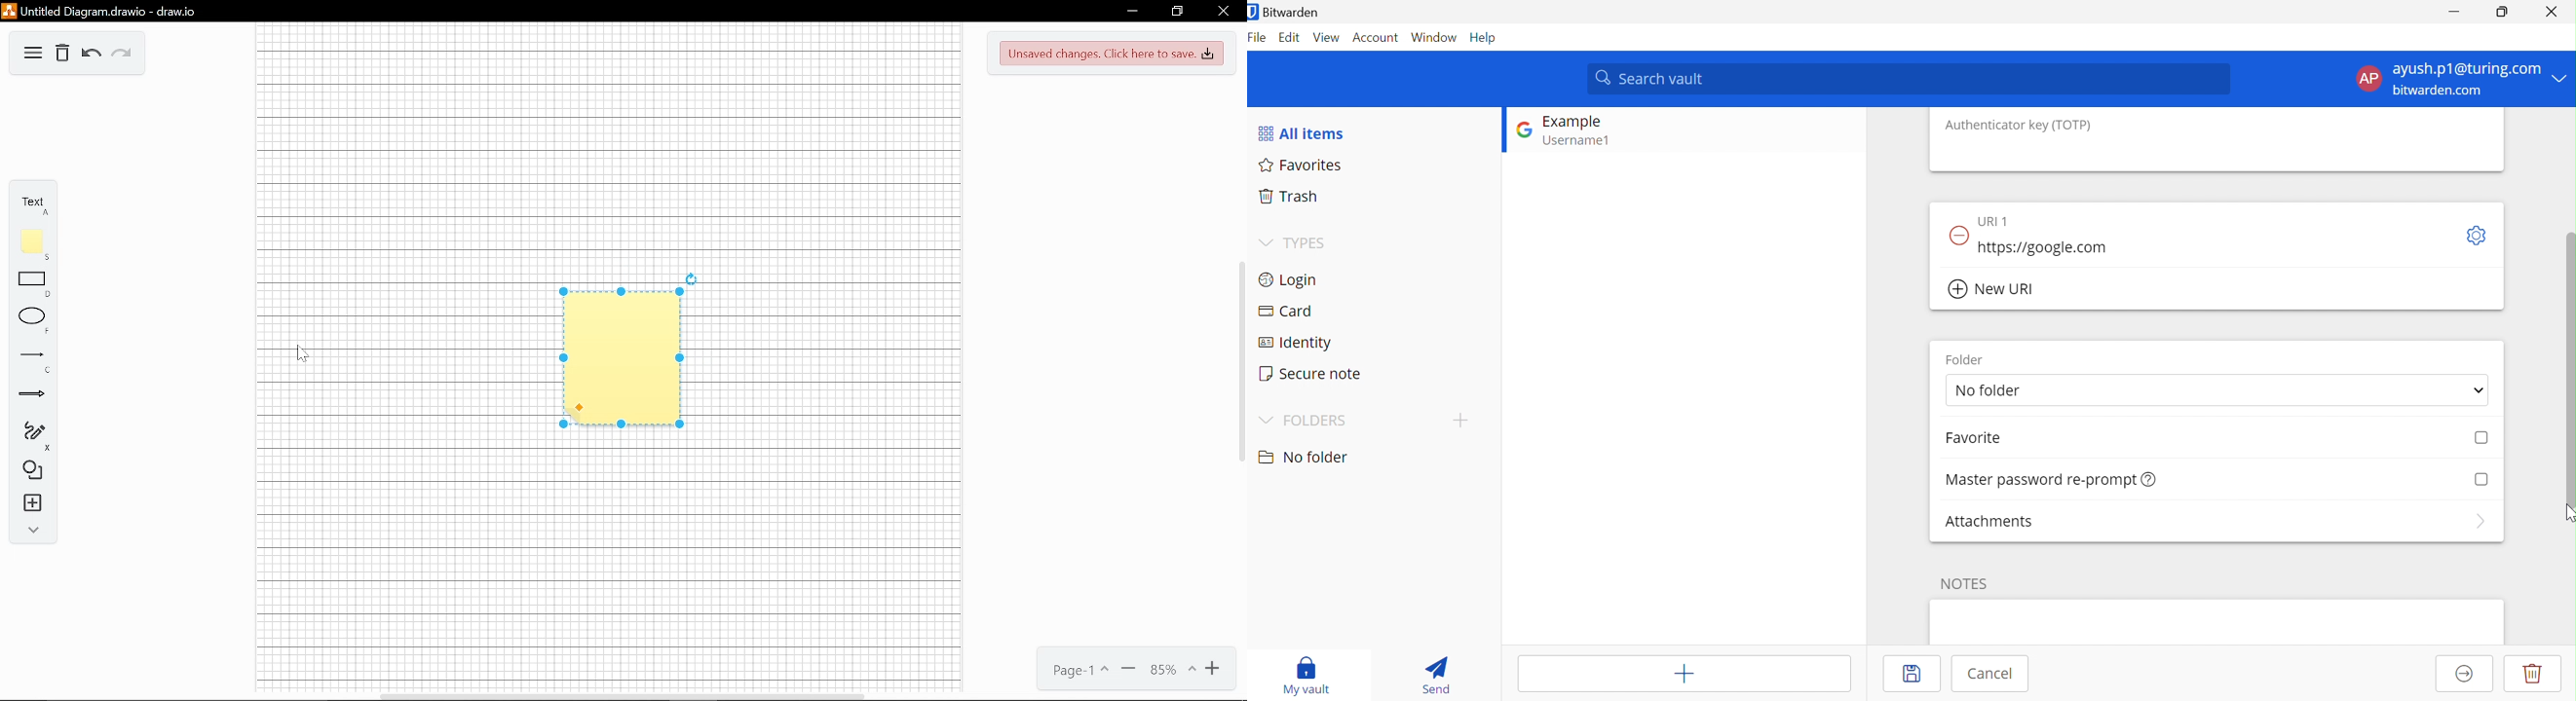 Image resolution: width=2576 pixels, height=728 pixels. What do you see at coordinates (2478, 235) in the screenshot?
I see `Toggle Options` at bounding box center [2478, 235].